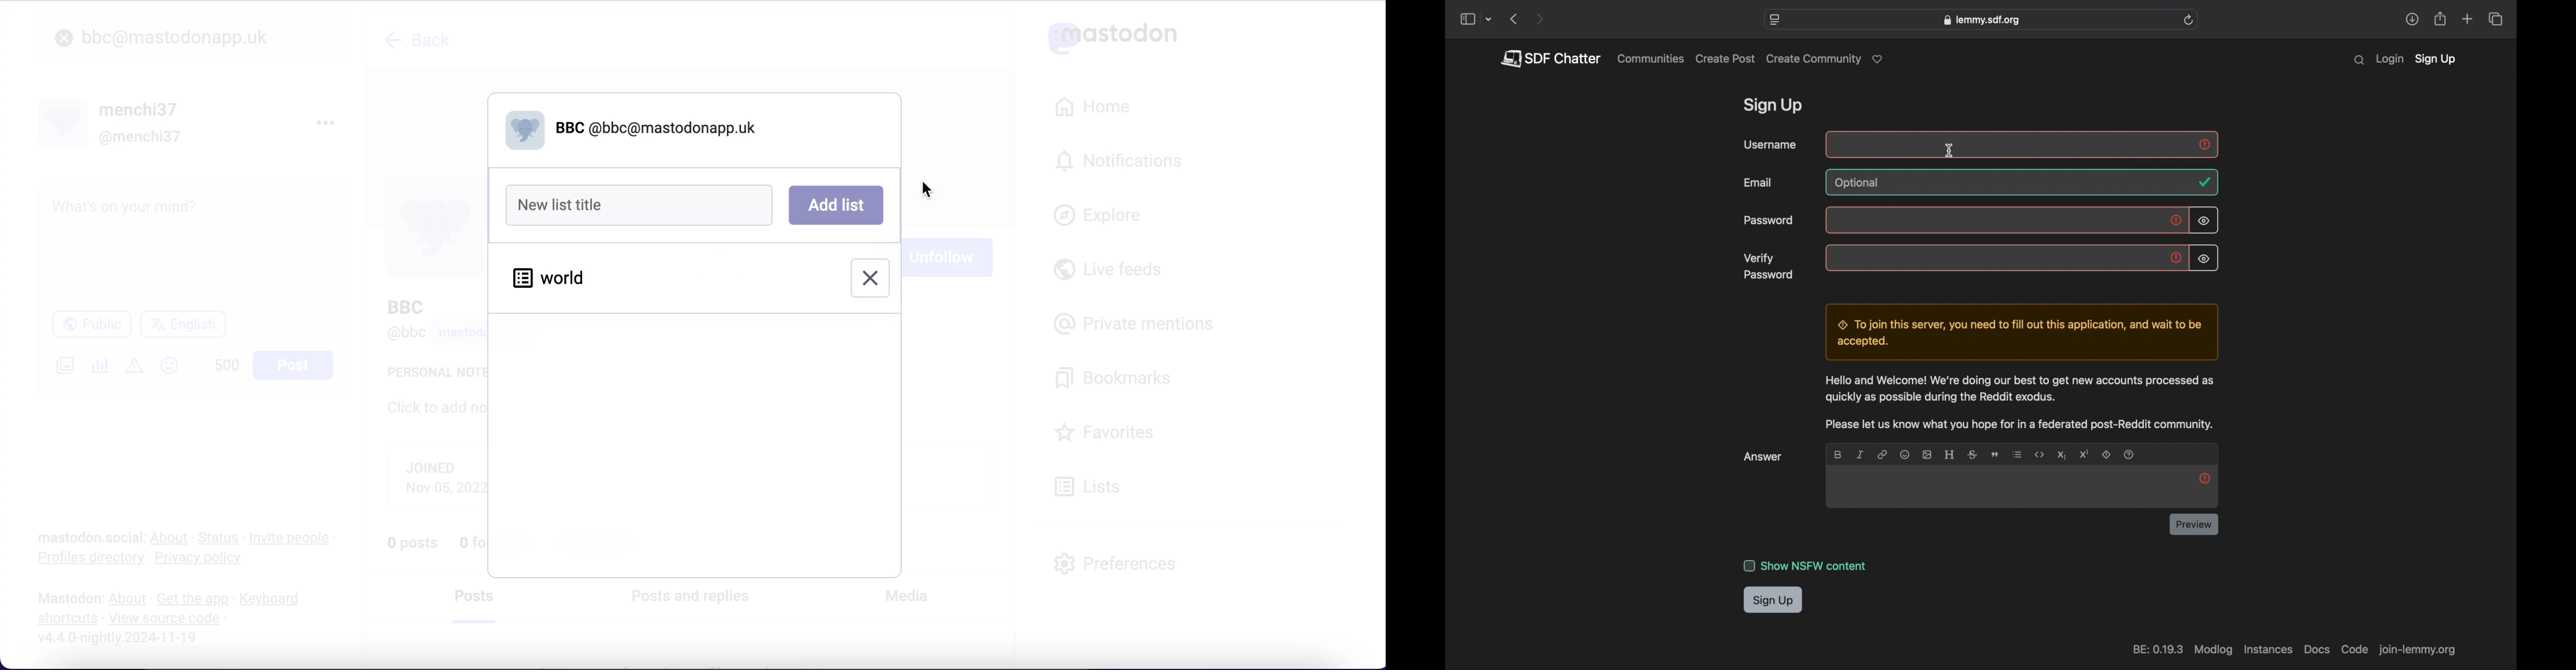 The height and width of the screenshot is (672, 2576). I want to click on shortcuts, so click(64, 619).